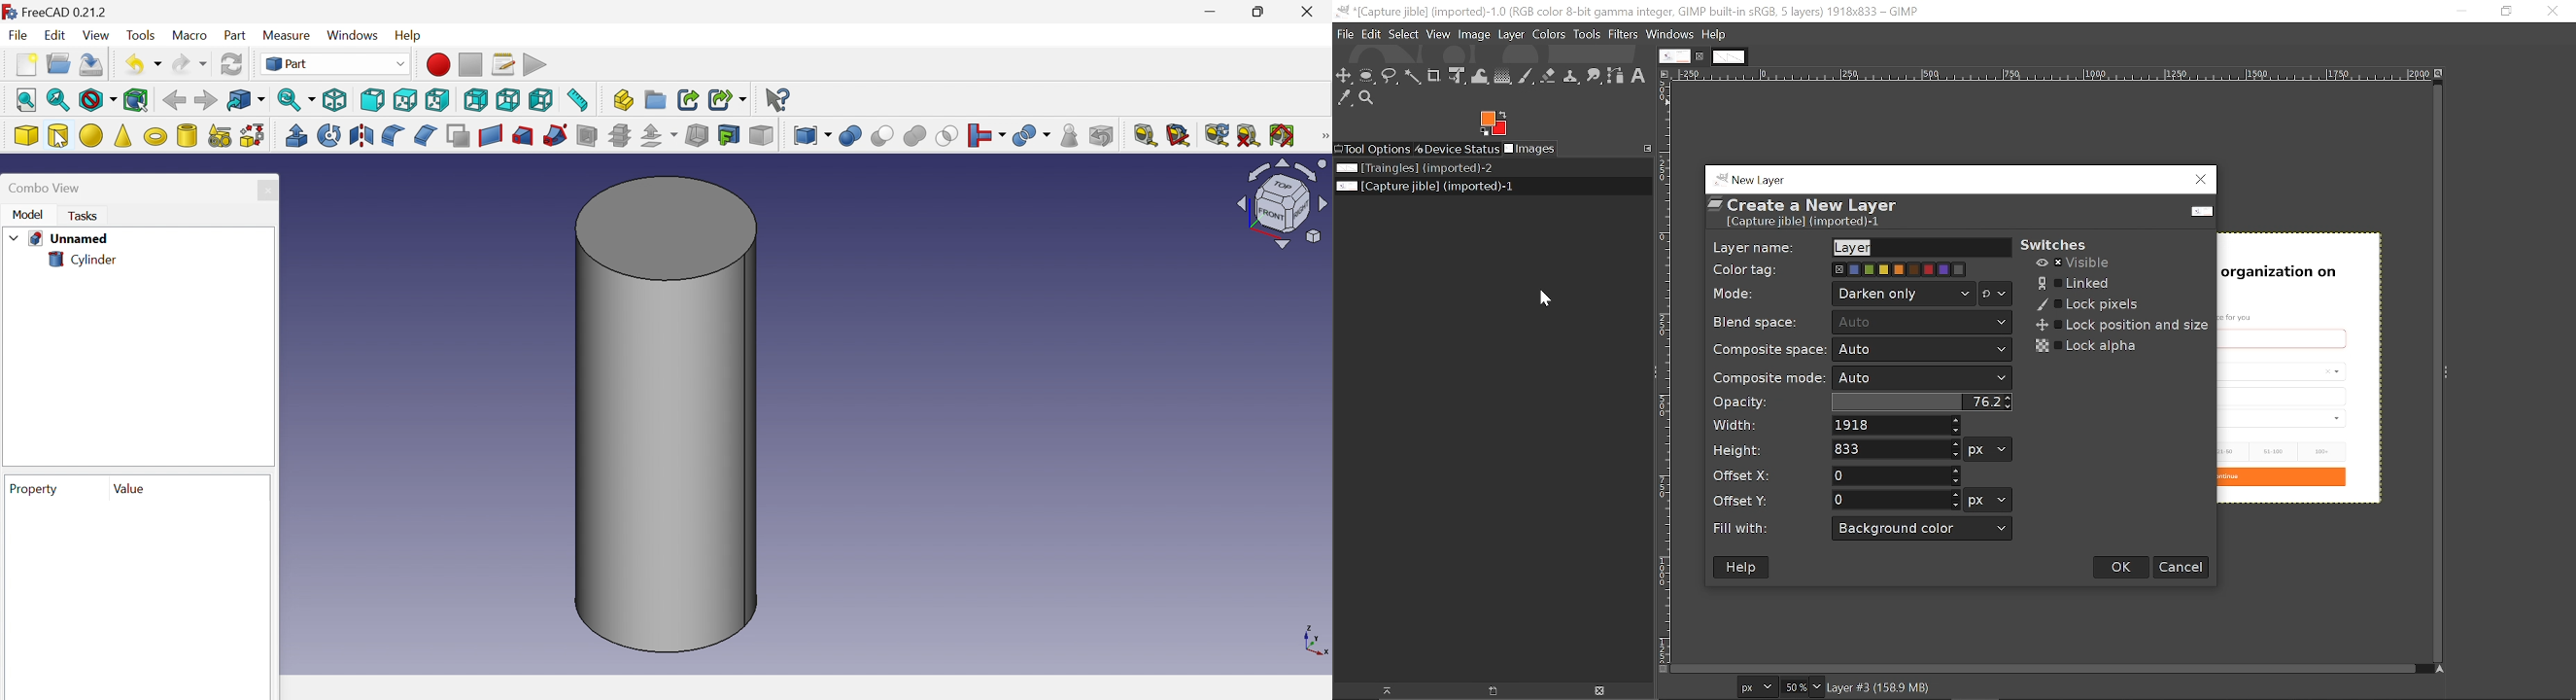 The height and width of the screenshot is (700, 2576). What do you see at coordinates (1486, 690) in the screenshot?
I see `Open new display for the image` at bounding box center [1486, 690].